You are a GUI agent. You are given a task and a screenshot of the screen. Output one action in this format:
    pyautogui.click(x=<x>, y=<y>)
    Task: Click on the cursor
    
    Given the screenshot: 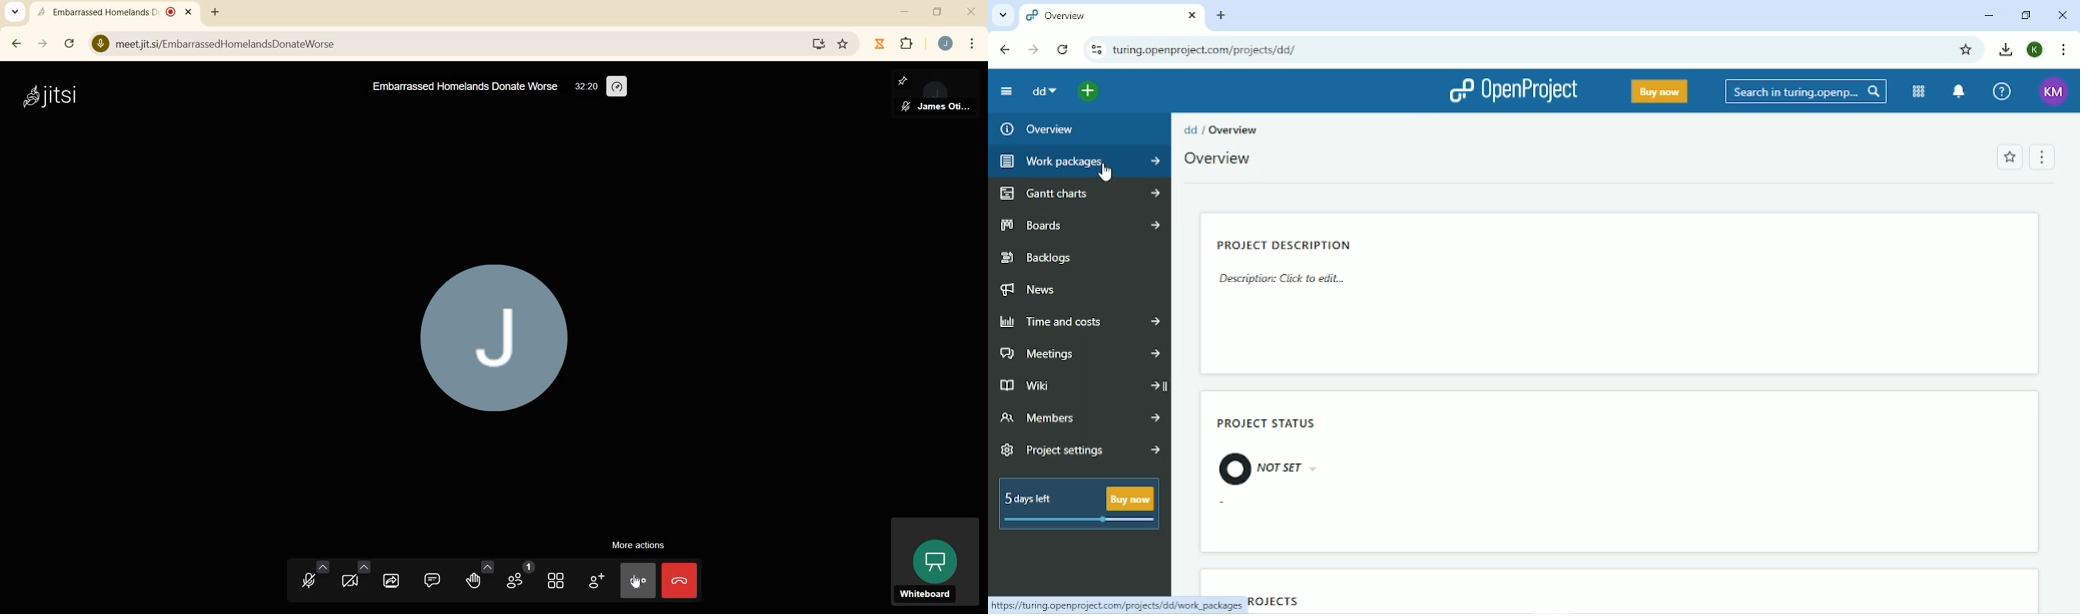 What is the action you would take?
    pyautogui.click(x=1104, y=174)
    